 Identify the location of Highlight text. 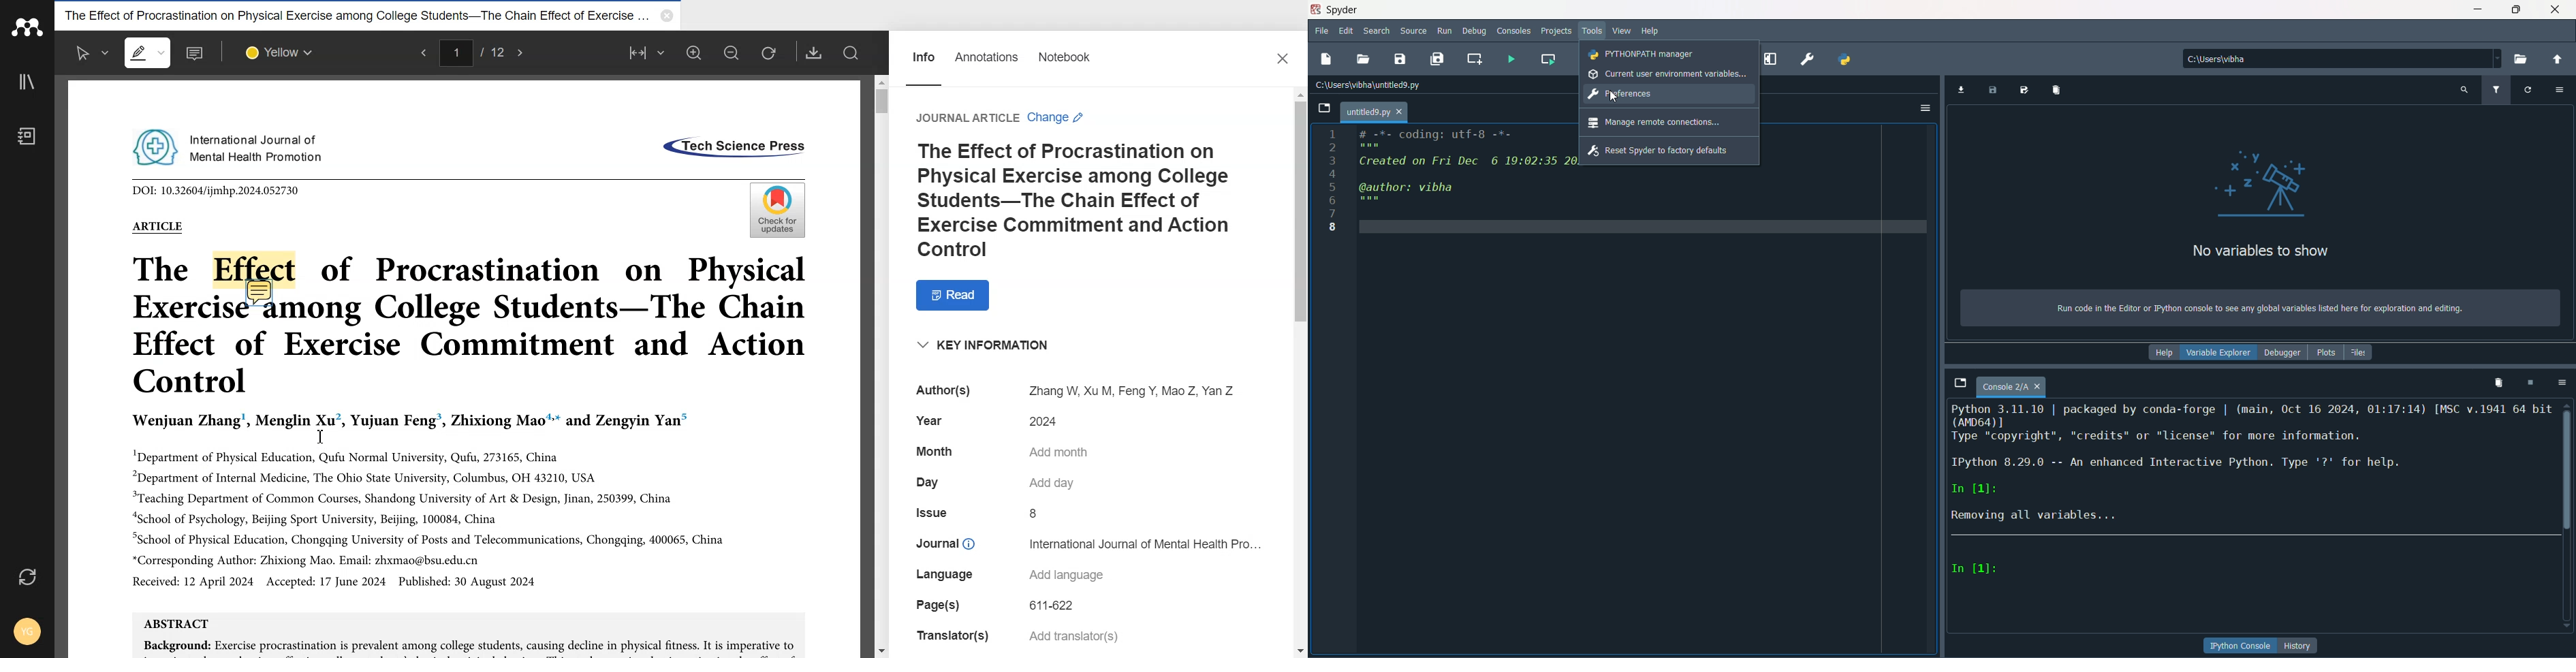
(148, 52).